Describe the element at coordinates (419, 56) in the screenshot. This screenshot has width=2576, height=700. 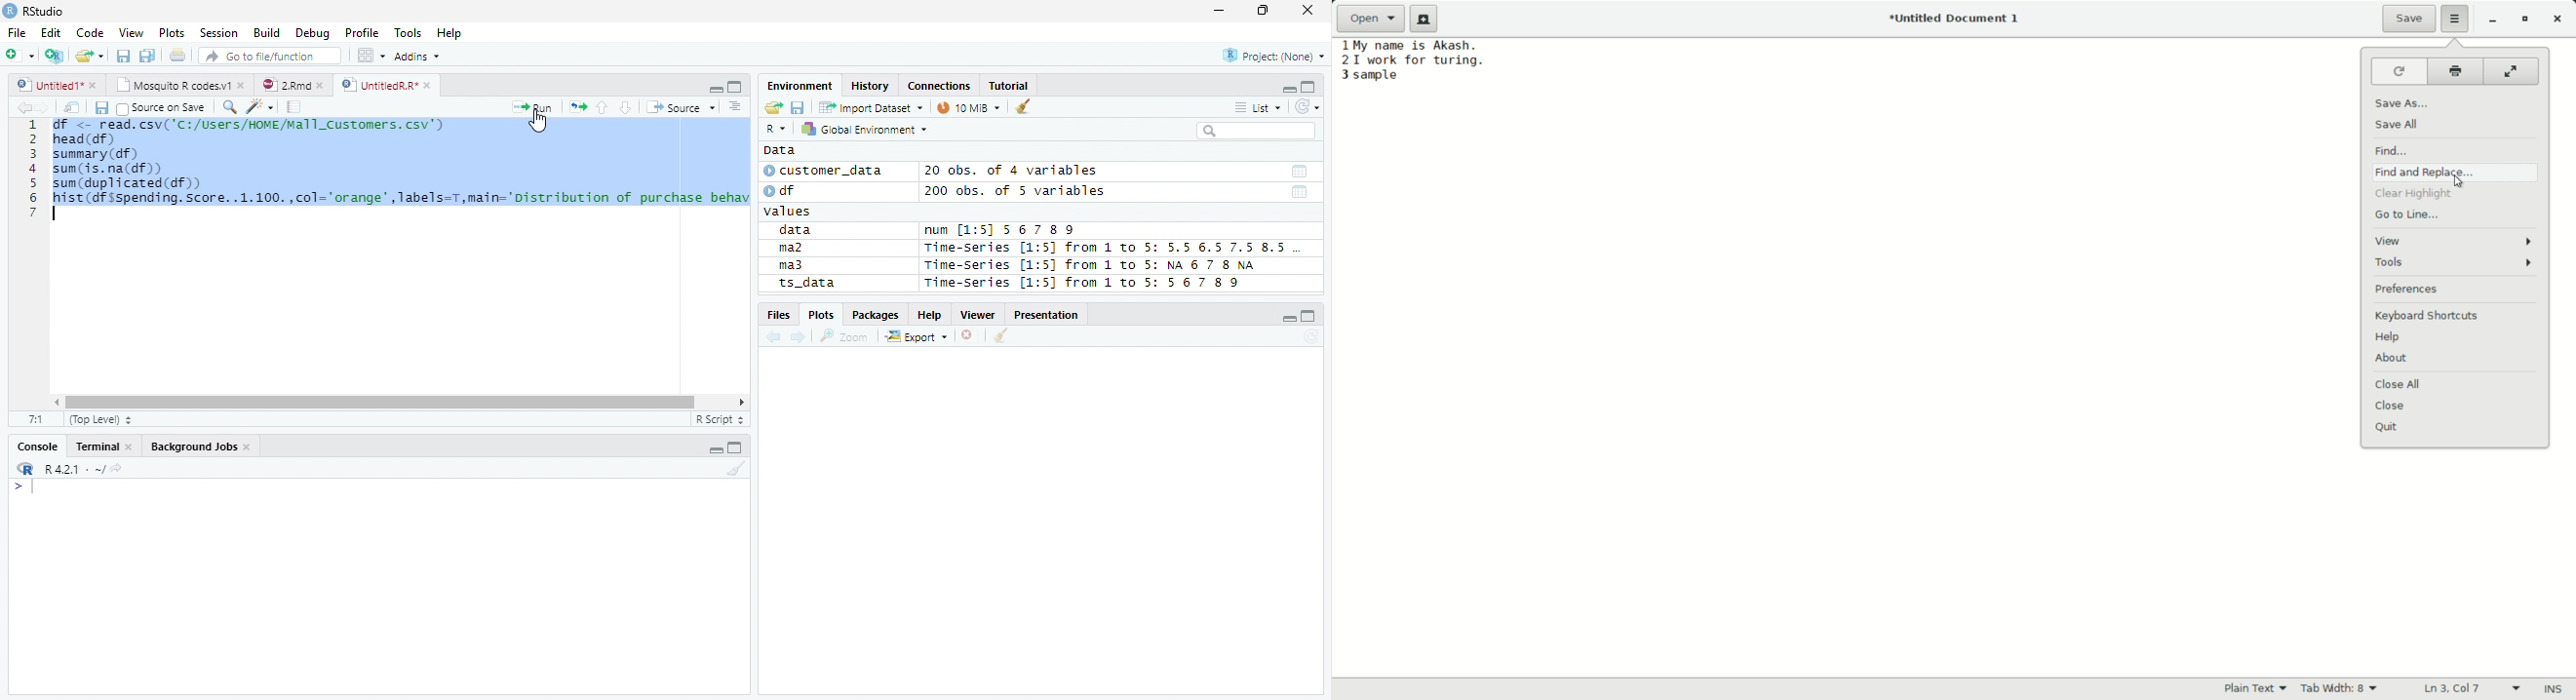
I see `Addins` at that location.